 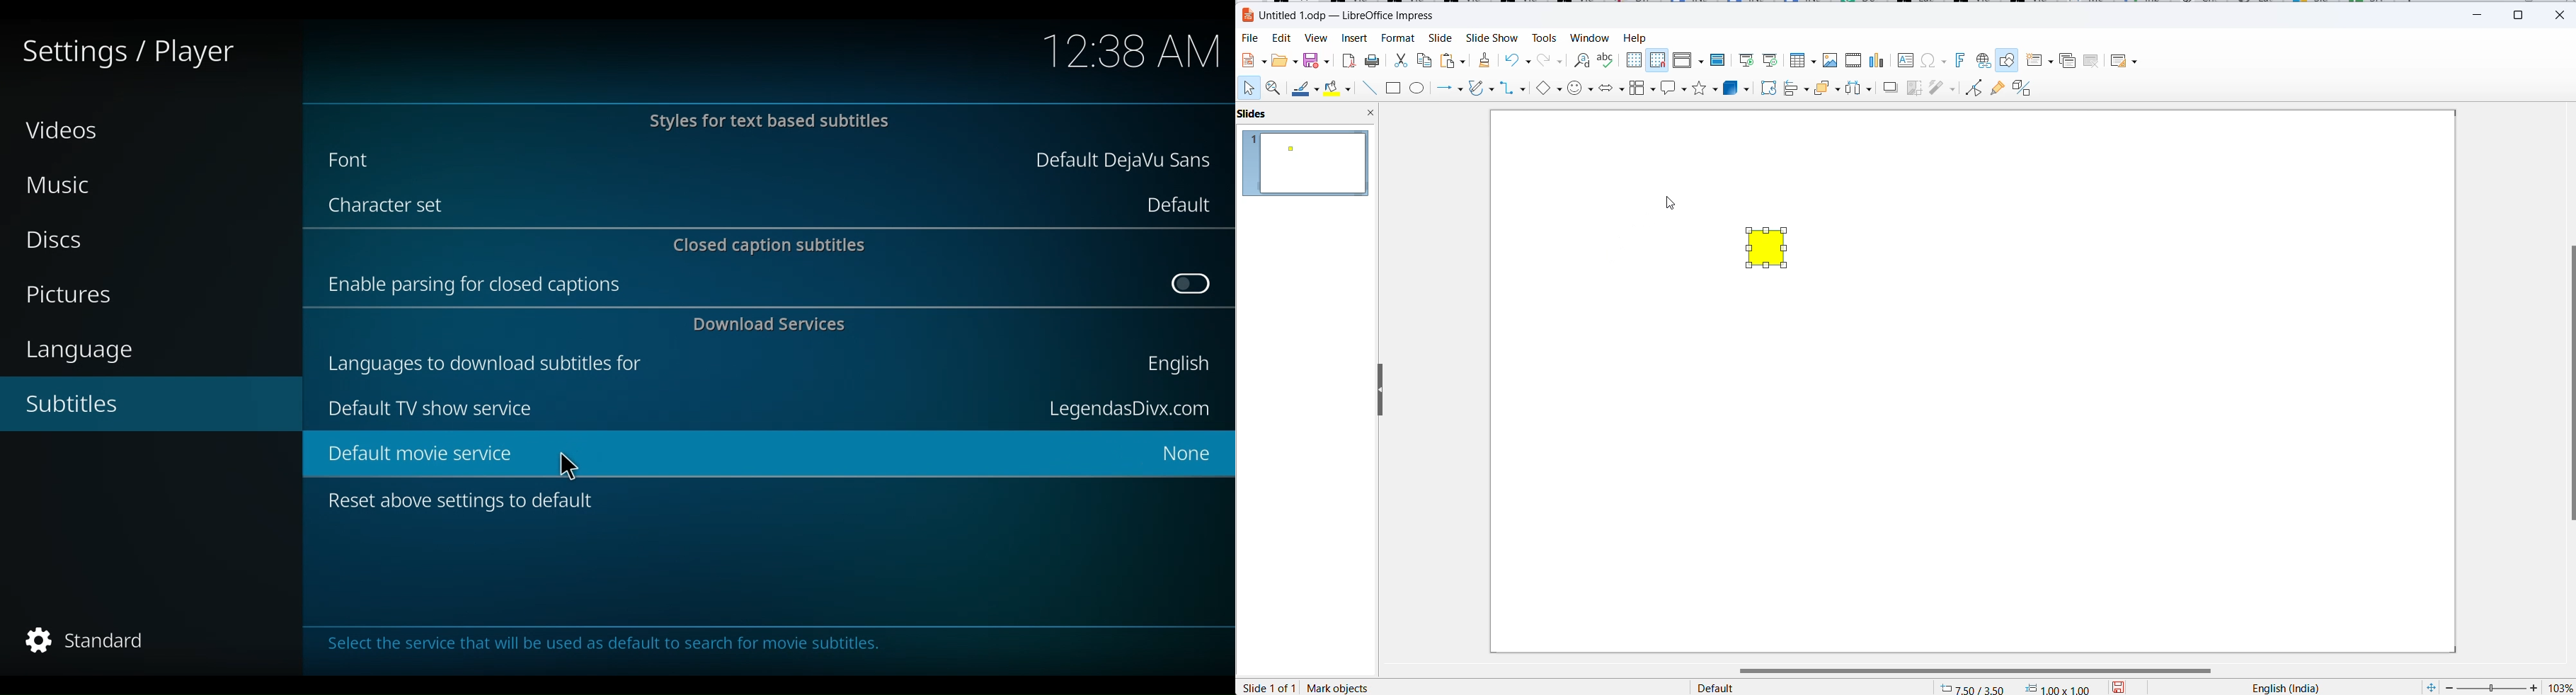 What do you see at coordinates (1935, 61) in the screenshot?
I see `Insert special characters` at bounding box center [1935, 61].